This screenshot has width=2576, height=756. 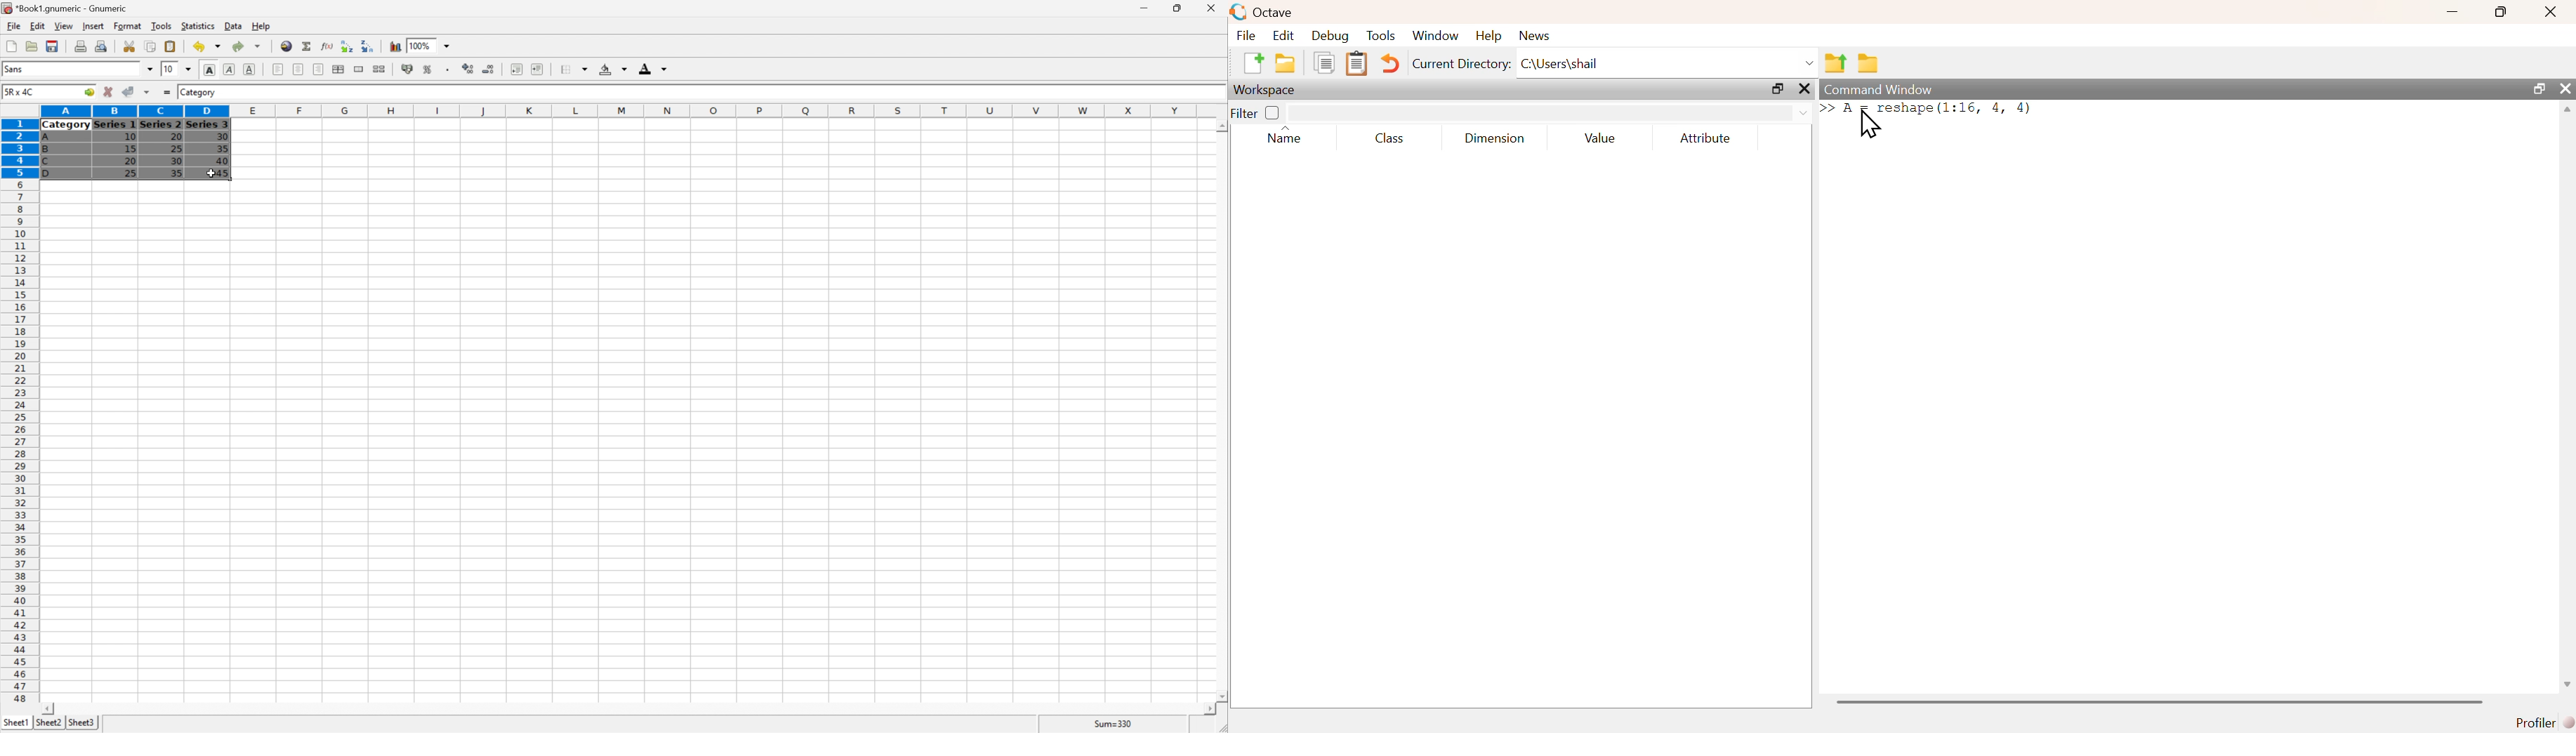 What do you see at coordinates (286, 45) in the screenshot?
I see `Insert a hyperlink` at bounding box center [286, 45].